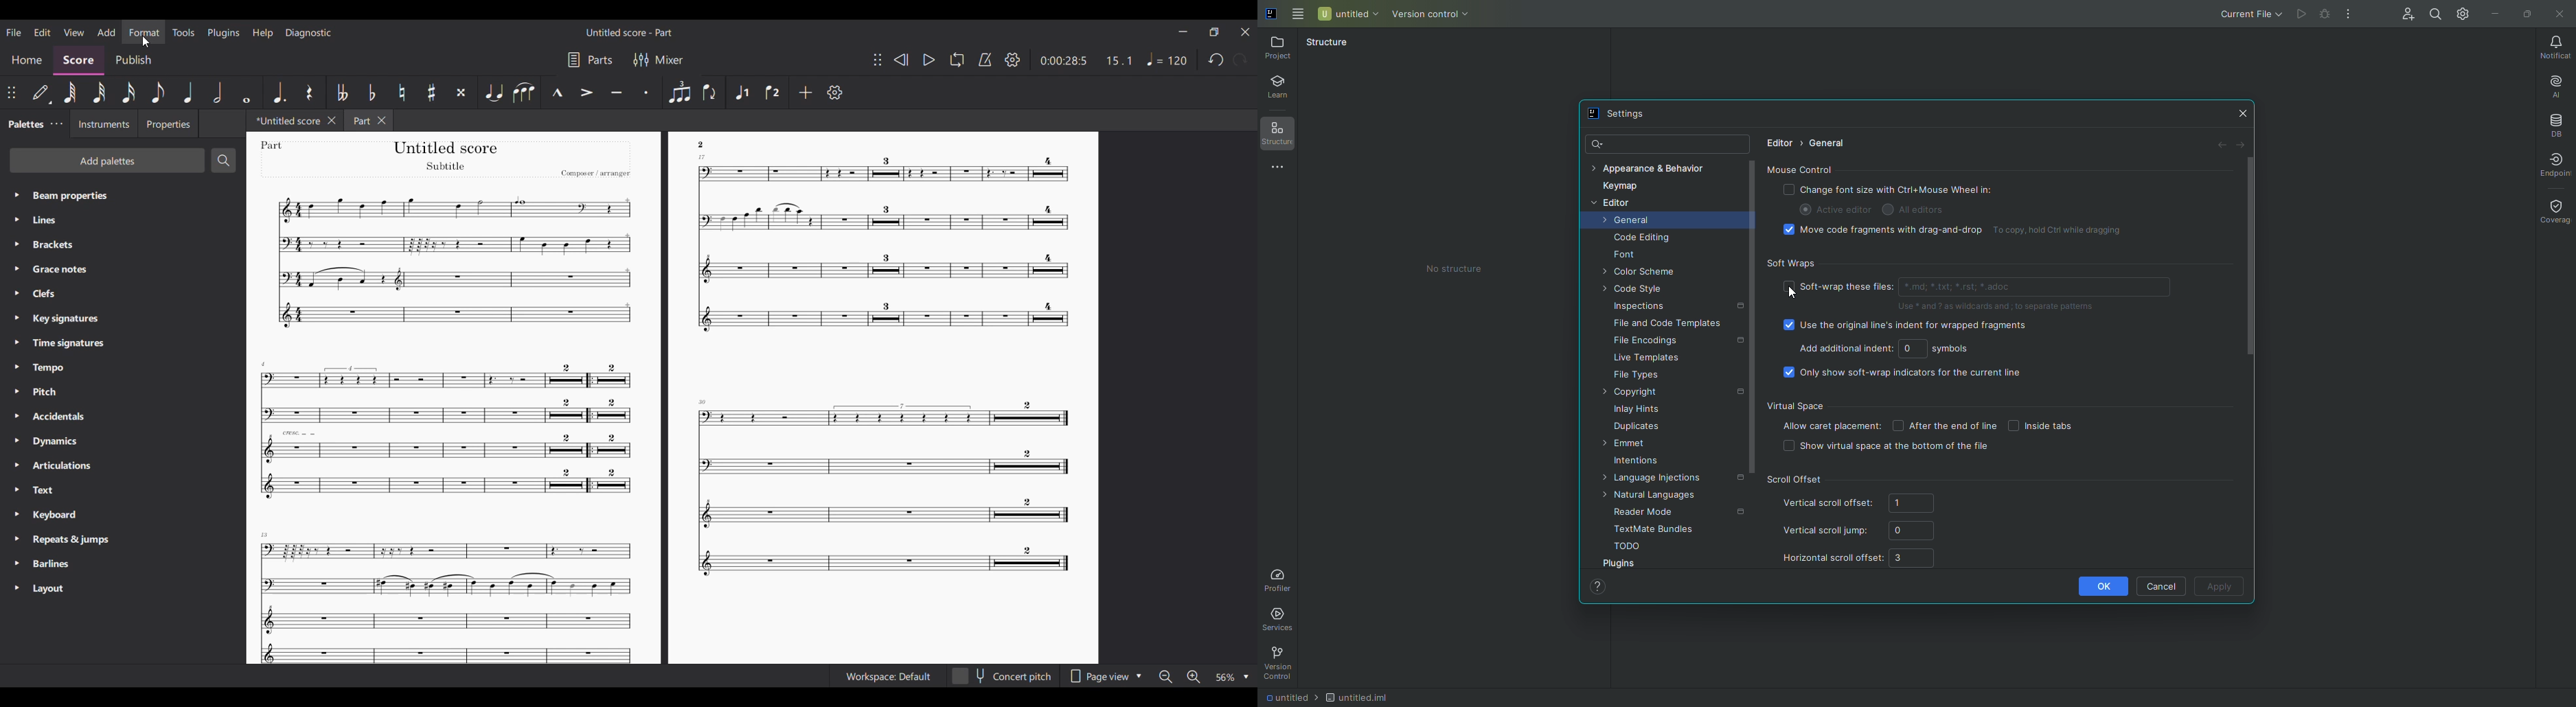 The height and width of the screenshot is (728, 2576). What do you see at coordinates (432, 92) in the screenshot?
I see `Toggle sharp` at bounding box center [432, 92].